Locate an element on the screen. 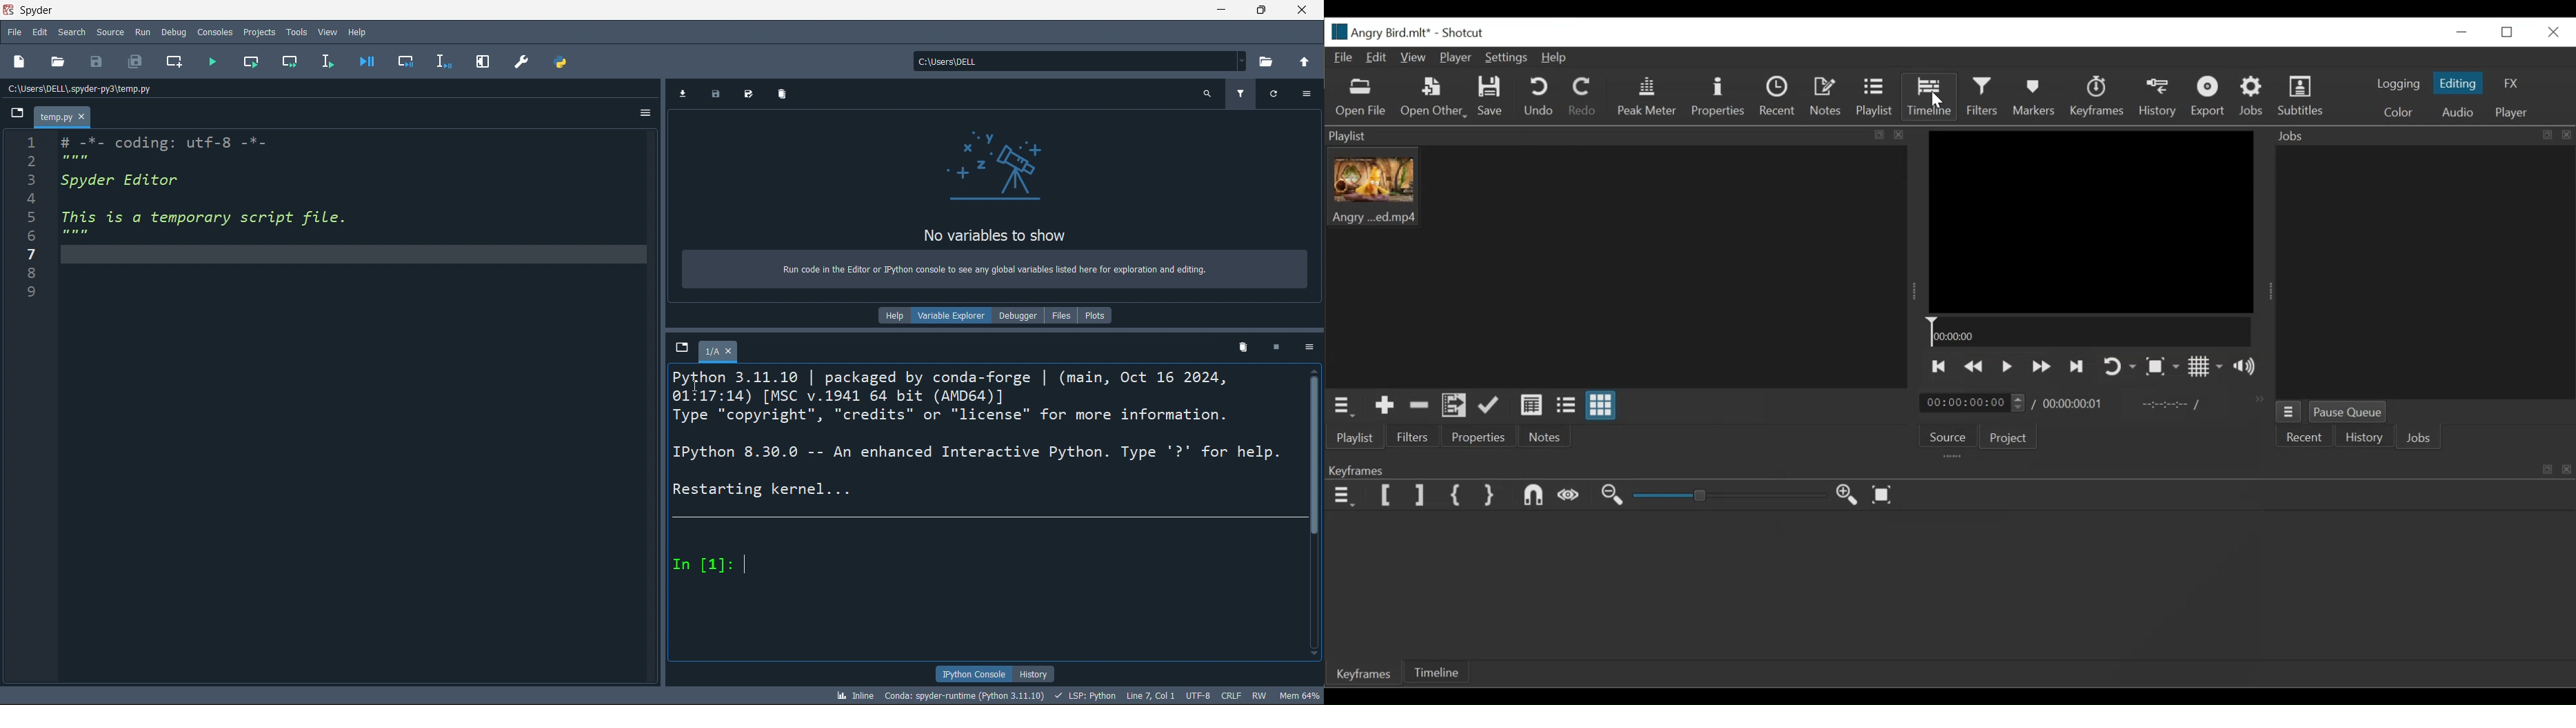  Spyder is located at coordinates (37, 10).